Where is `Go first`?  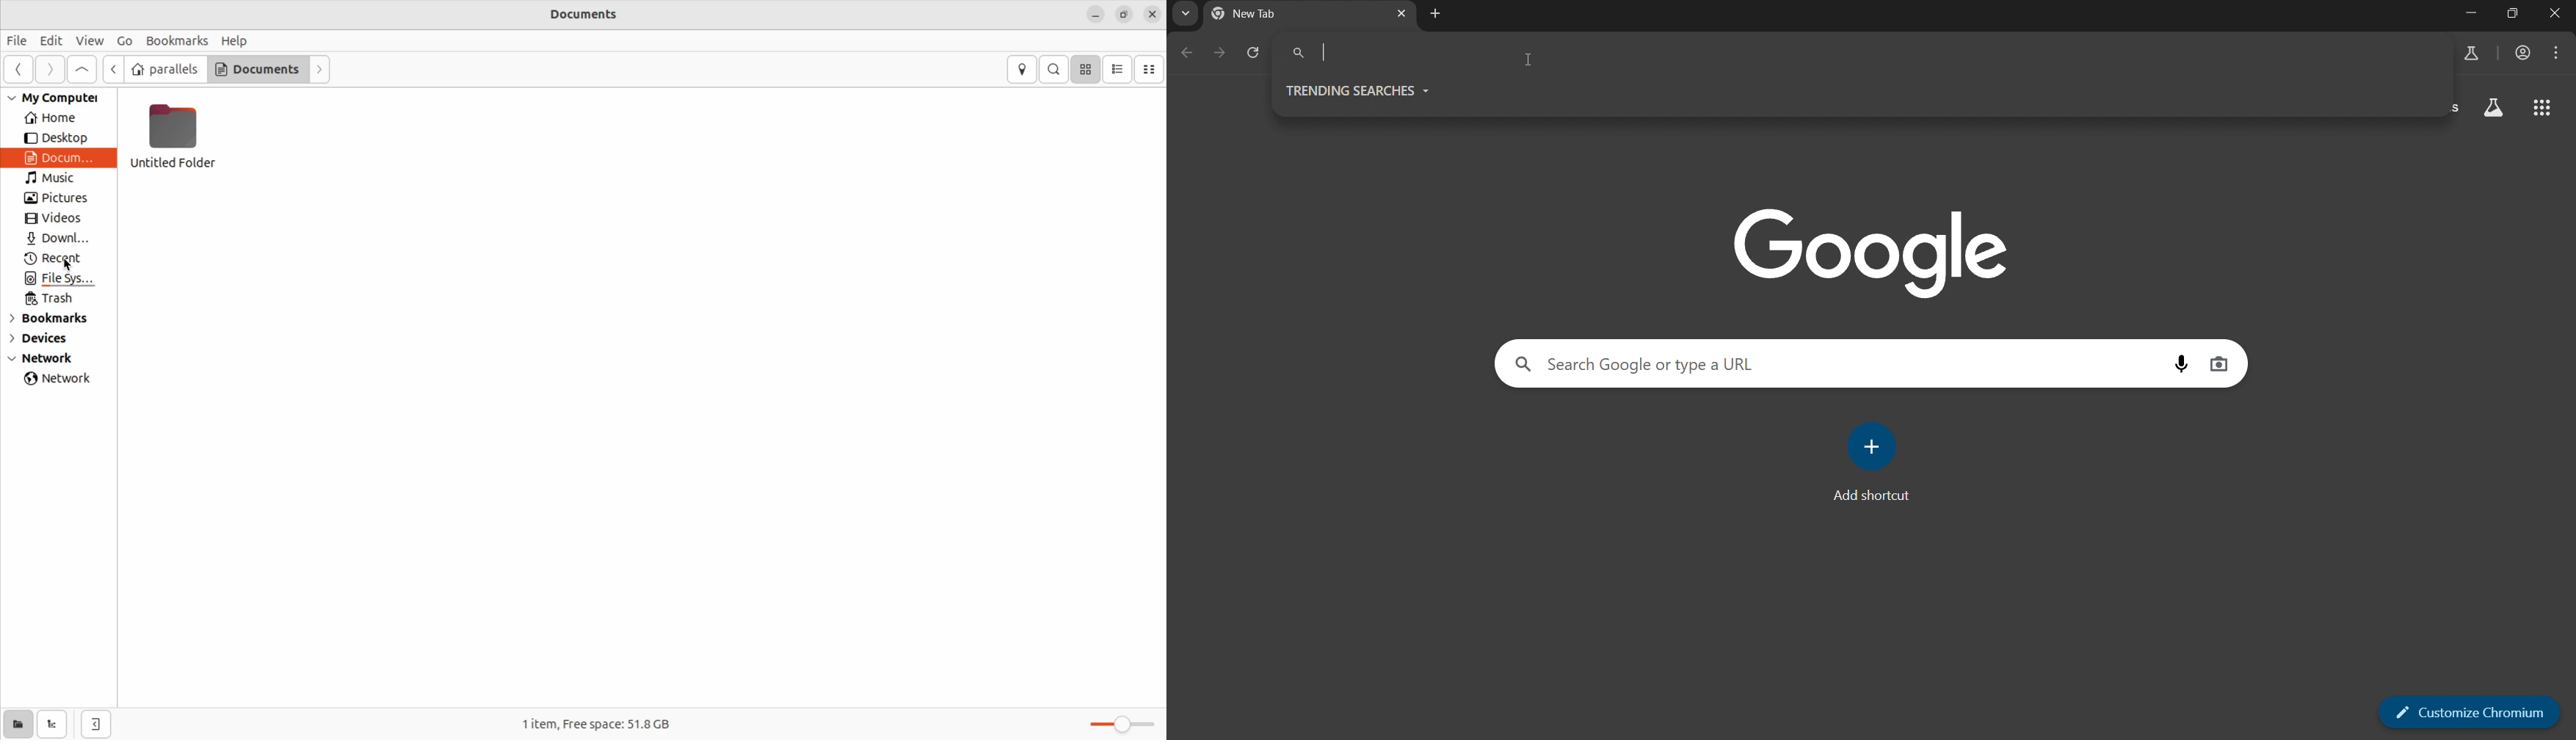
Go first is located at coordinates (81, 69).